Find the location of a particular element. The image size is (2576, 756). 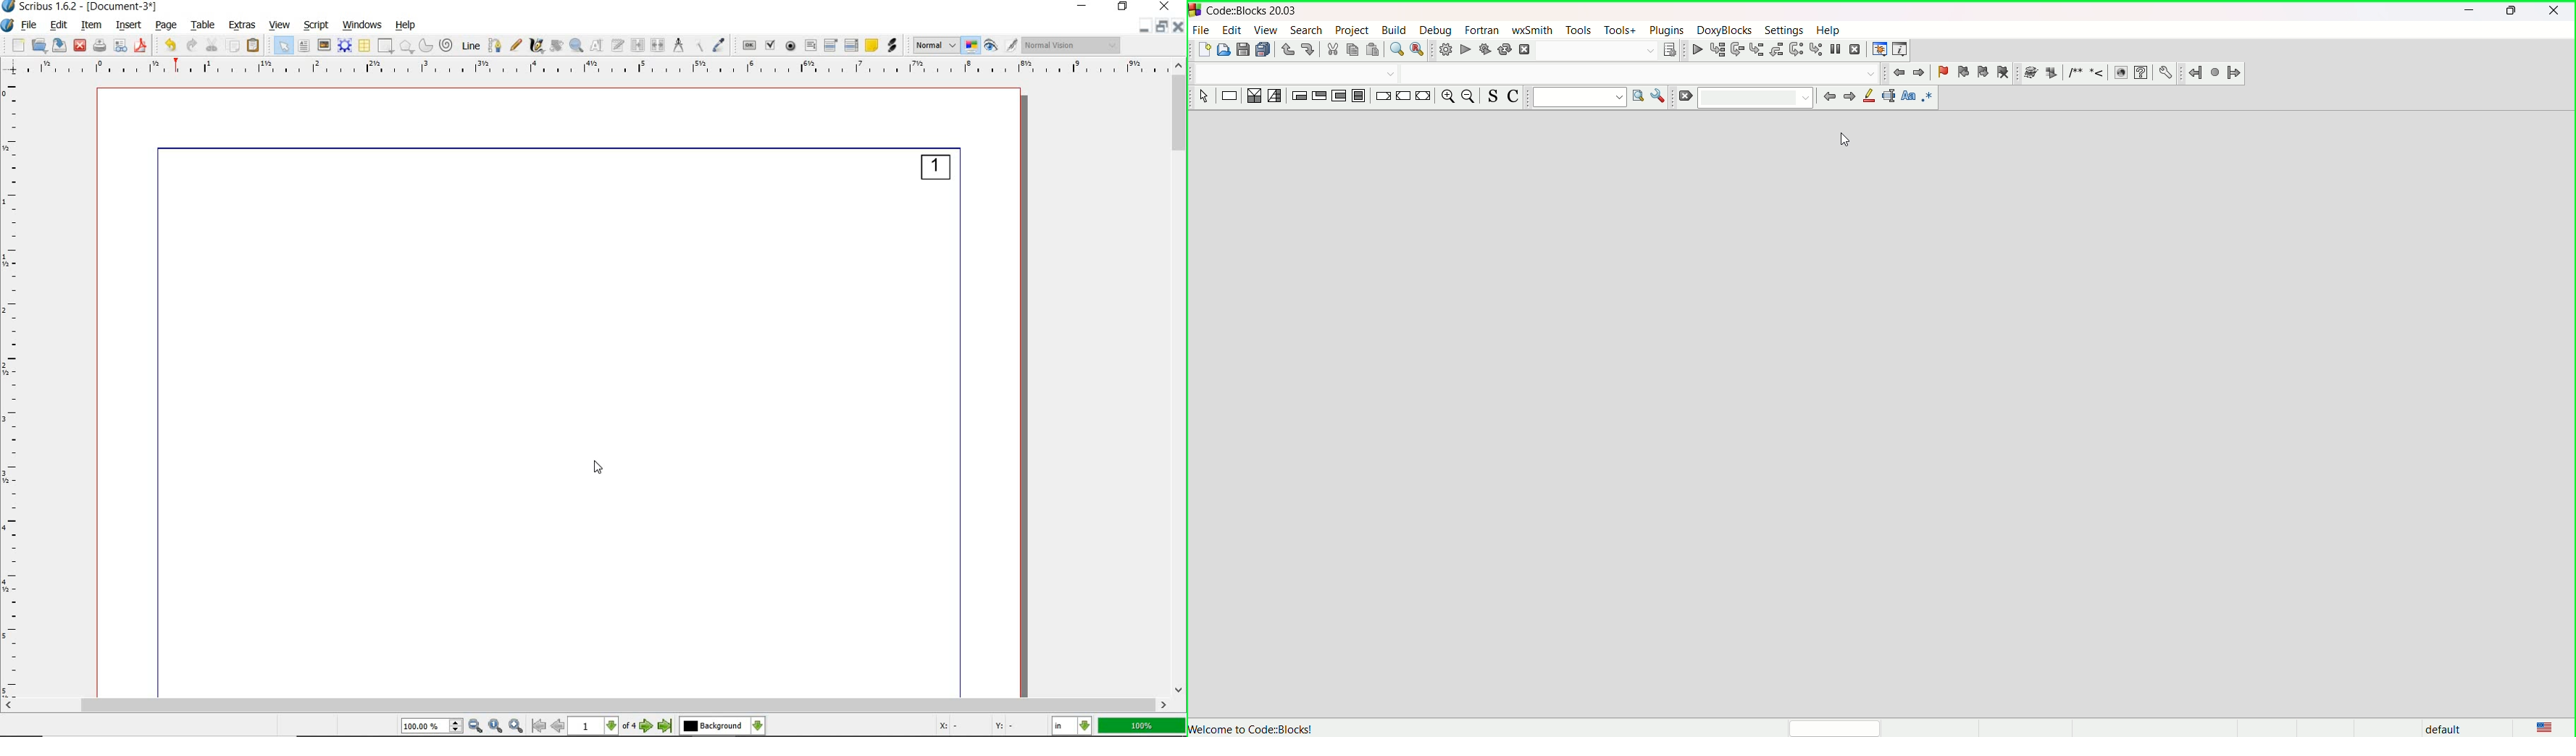

measurements is located at coordinates (677, 46).